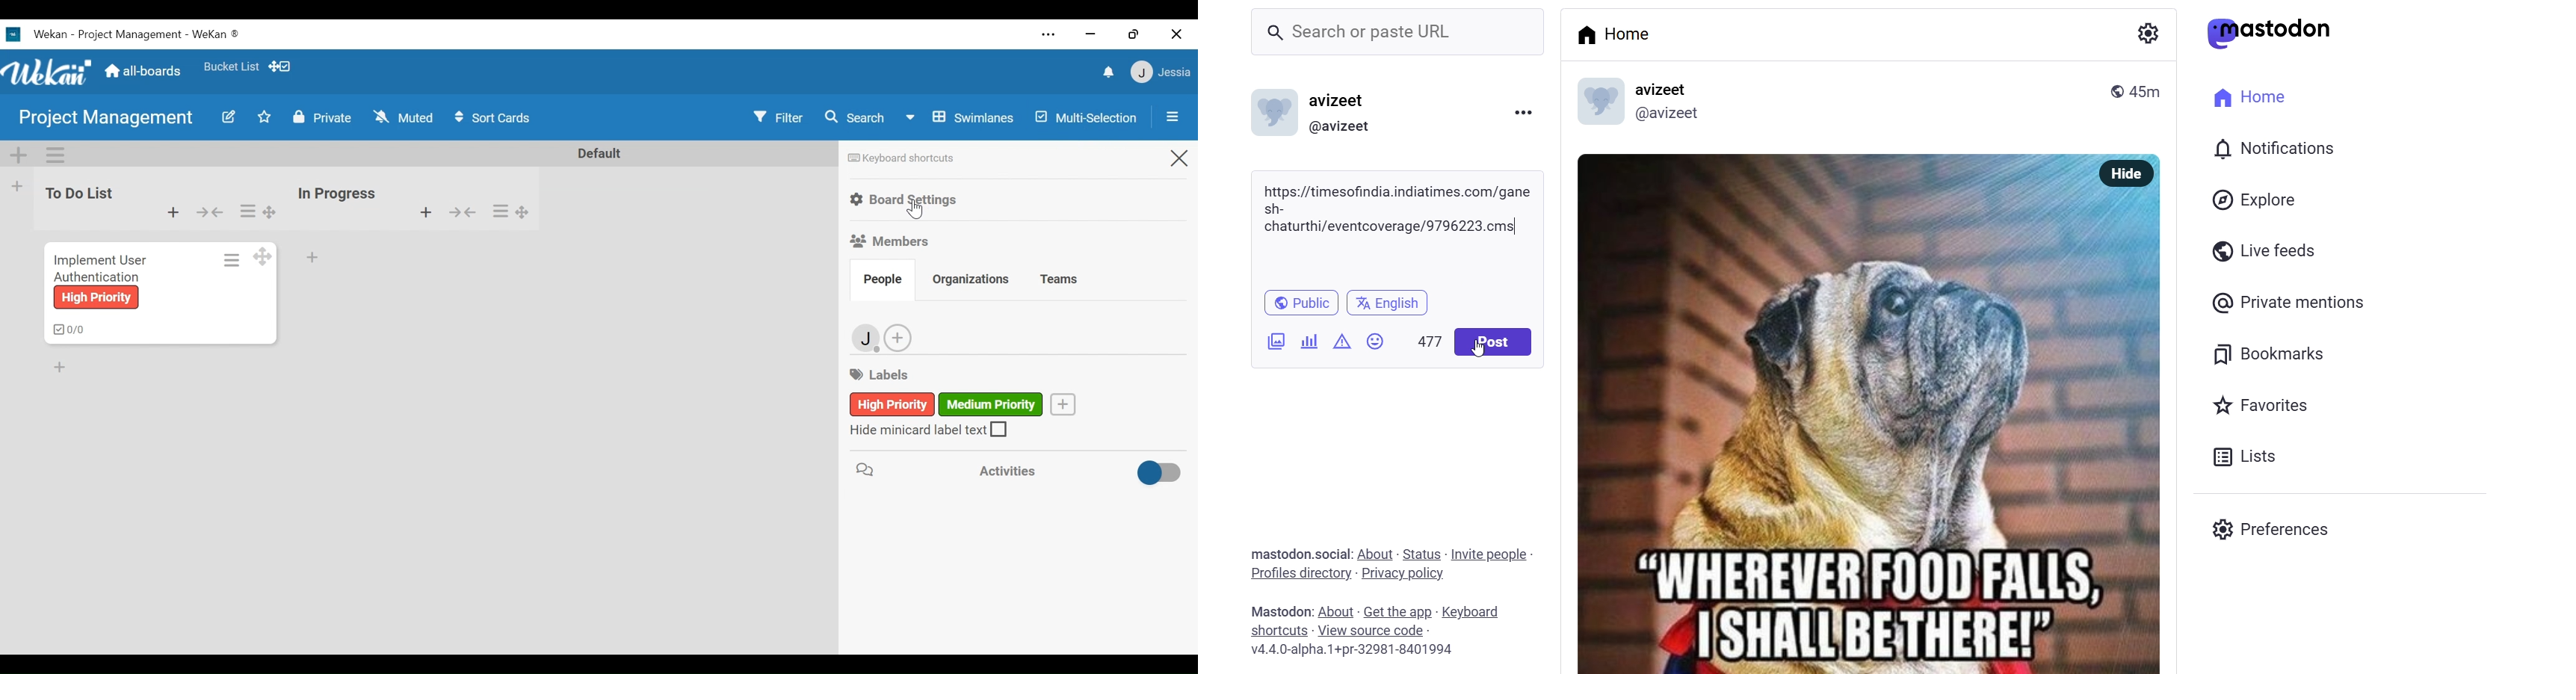  Describe the element at coordinates (1474, 360) in the screenshot. I see `cursor` at that location.